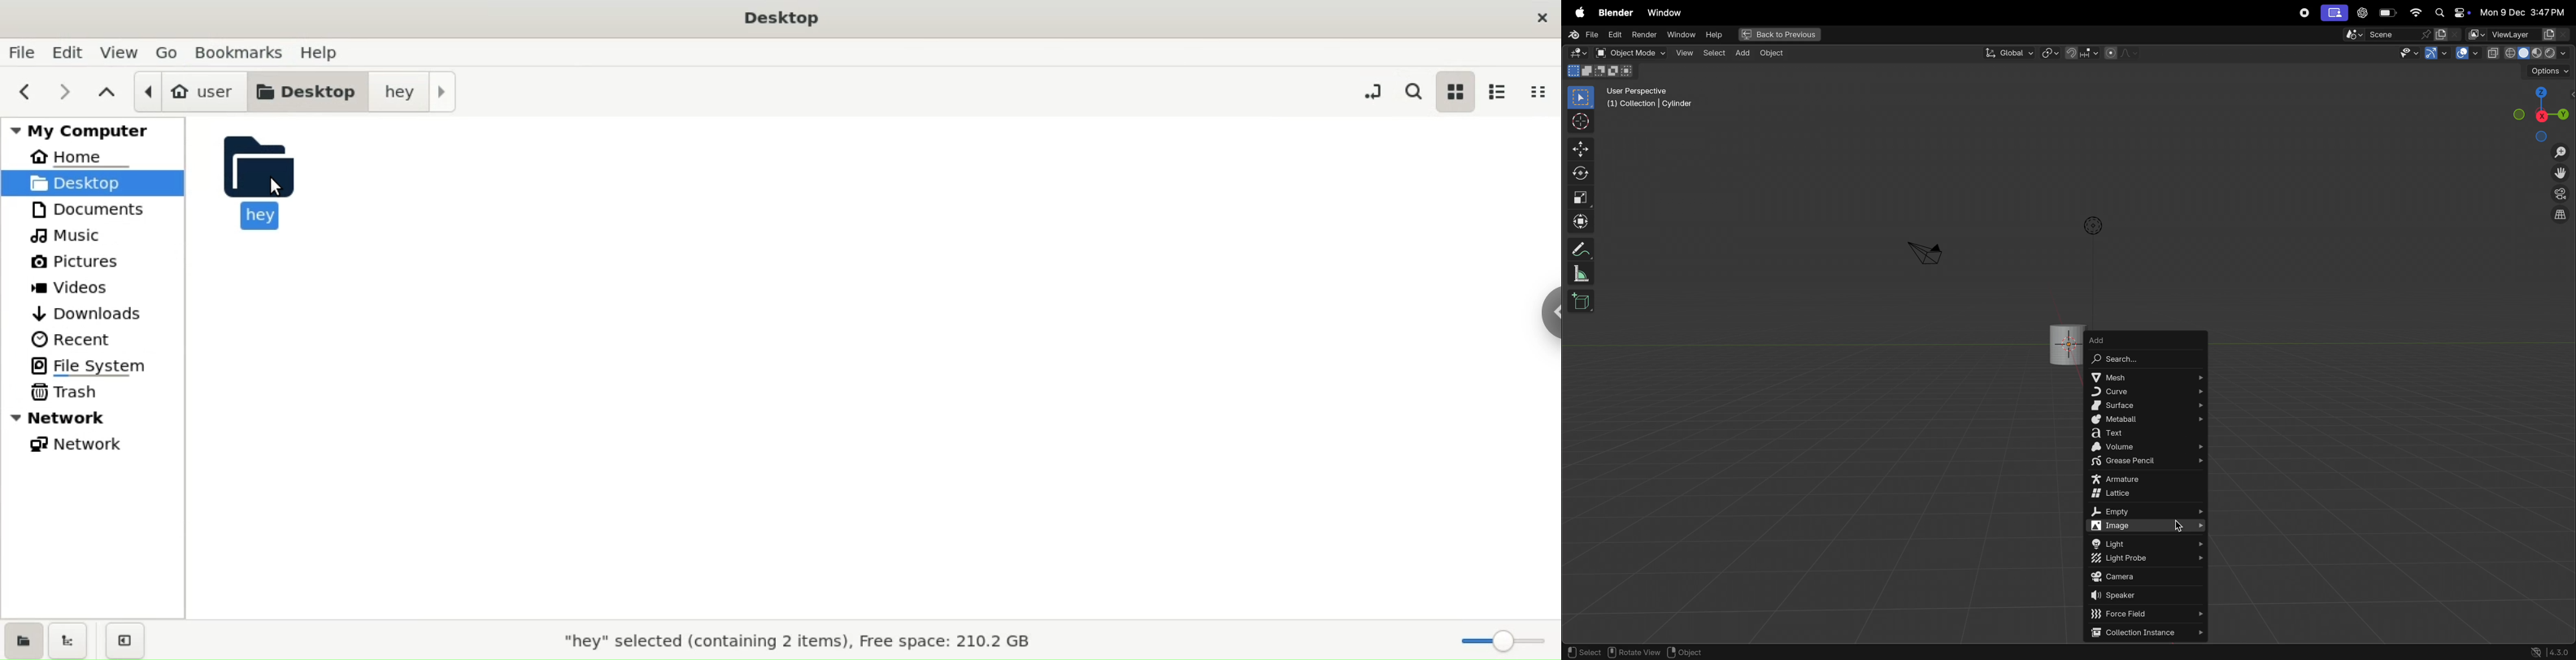  I want to click on ameture, so click(2147, 480).